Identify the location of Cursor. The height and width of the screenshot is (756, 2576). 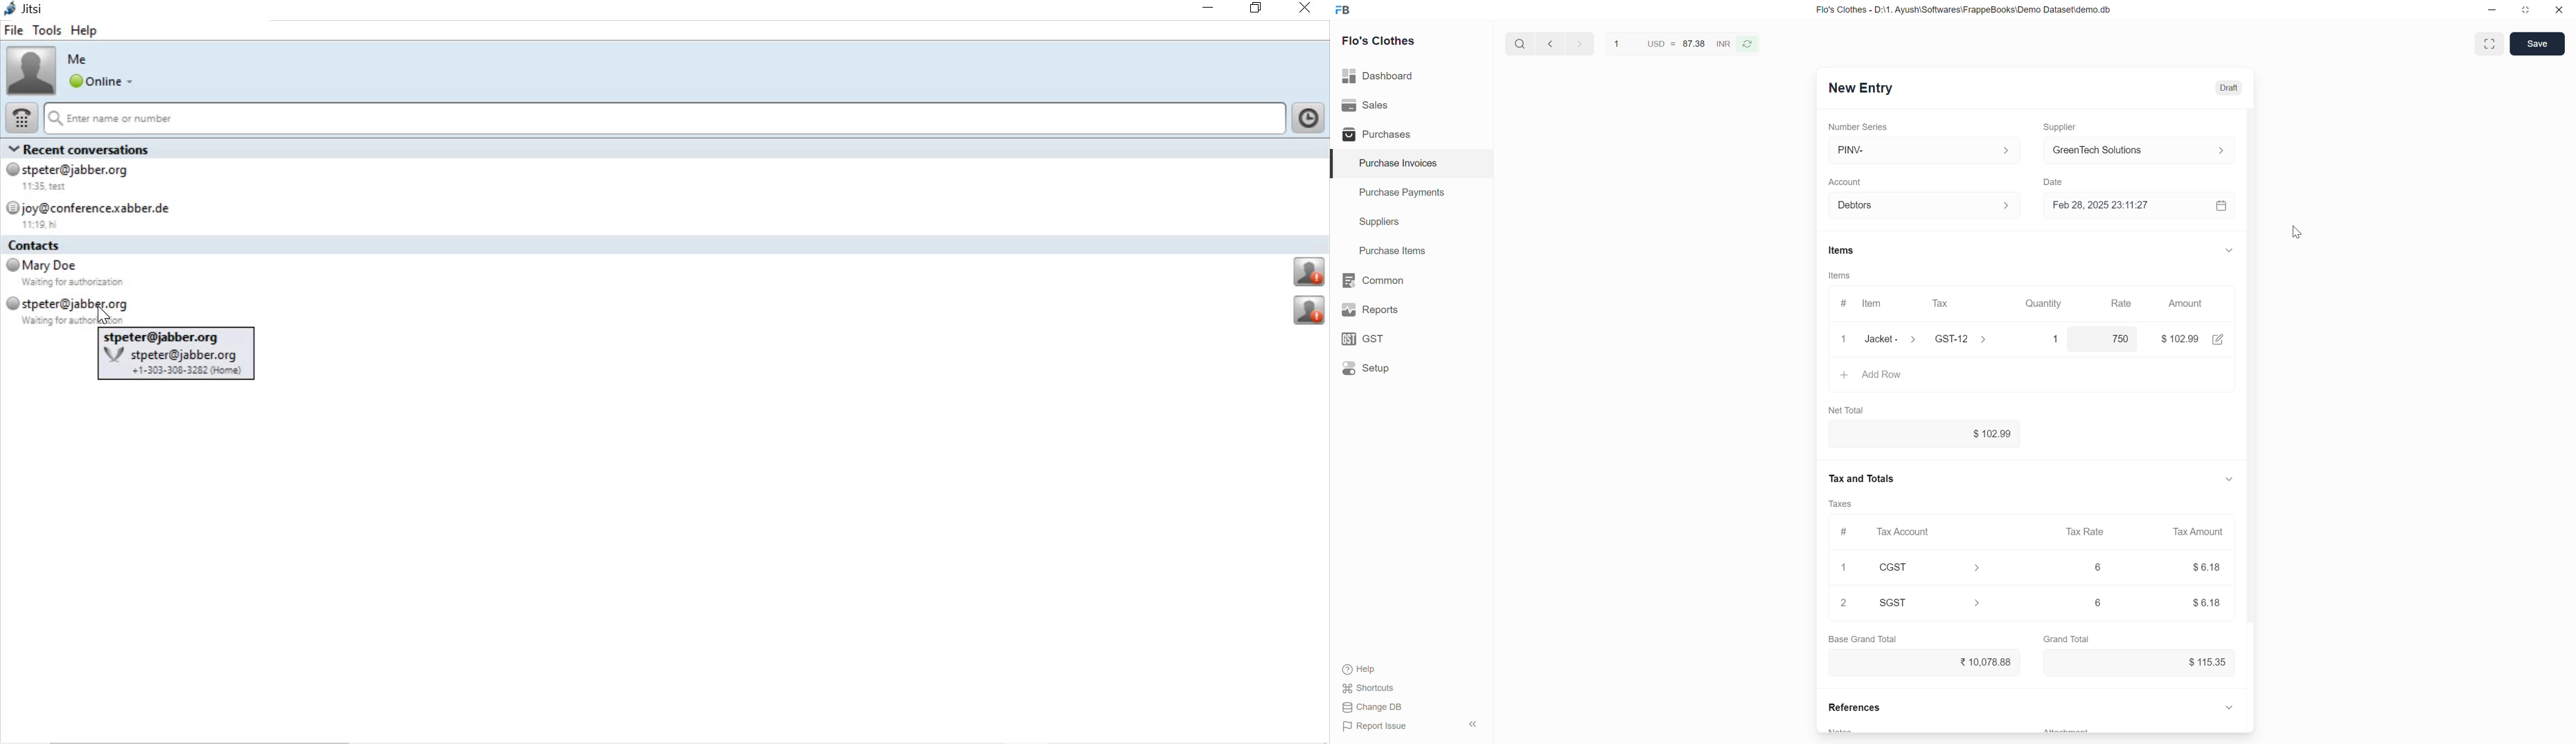
(2297, 232).